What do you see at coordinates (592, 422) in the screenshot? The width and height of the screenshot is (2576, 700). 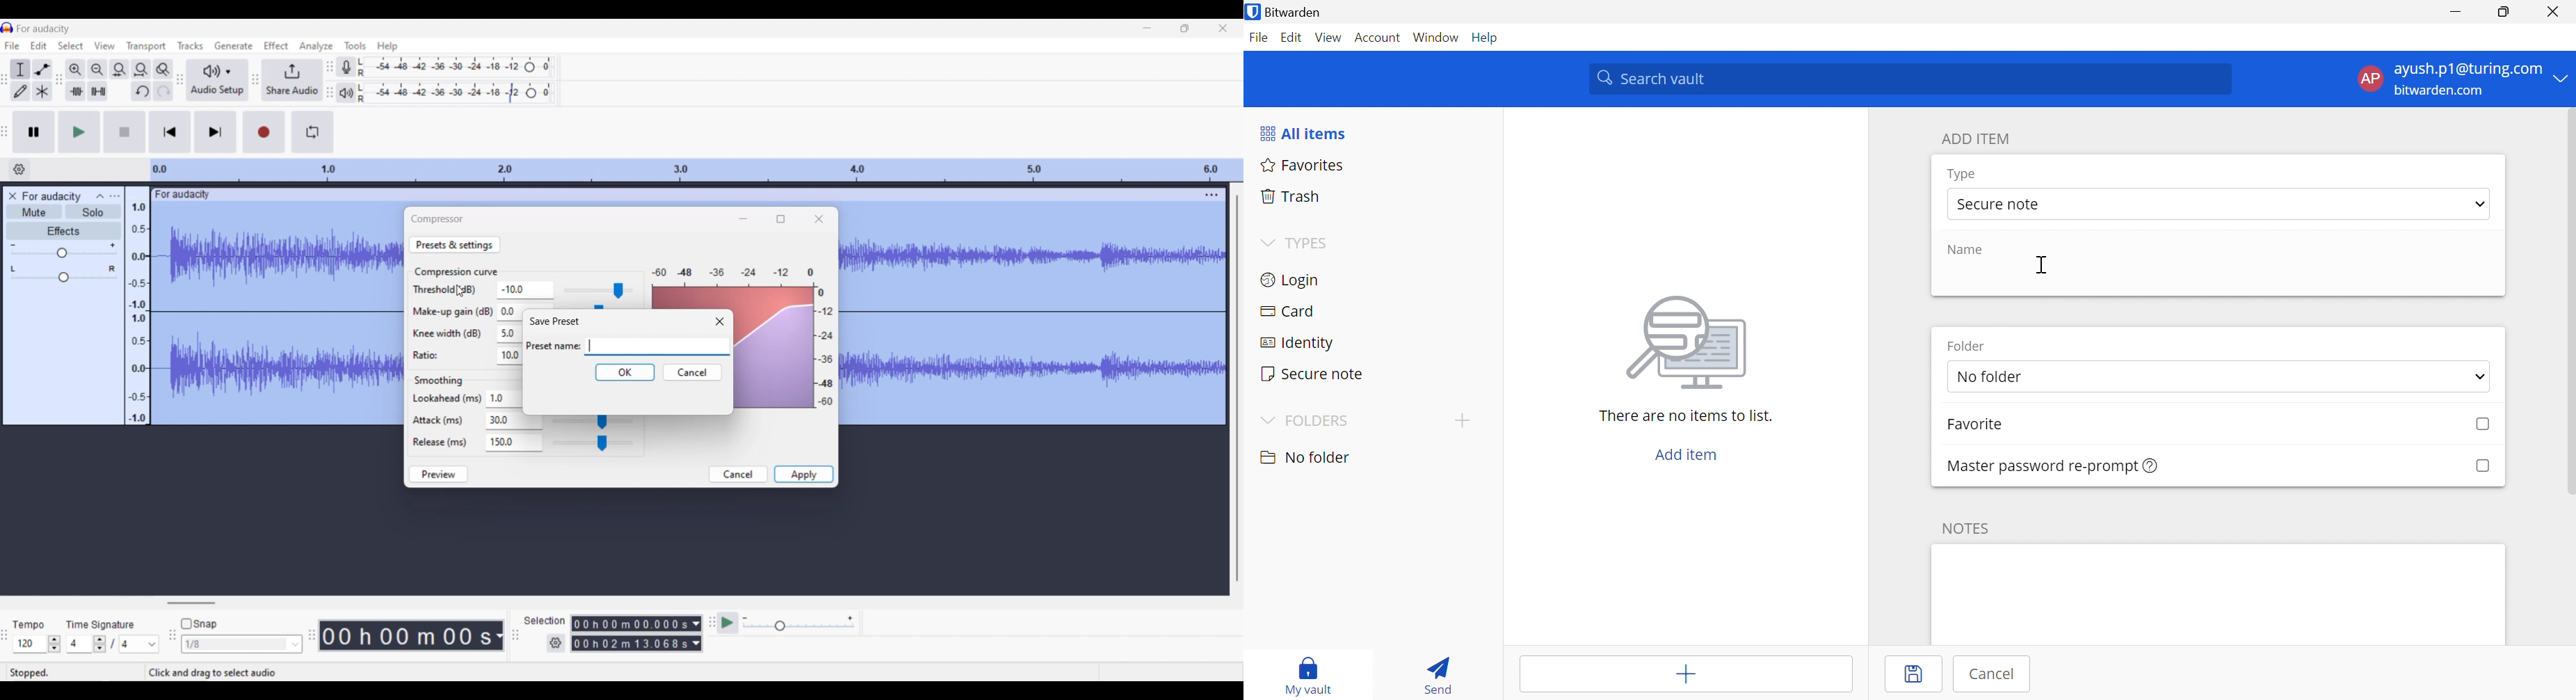 I see `Attack slider` at bounding box center [592, 422].